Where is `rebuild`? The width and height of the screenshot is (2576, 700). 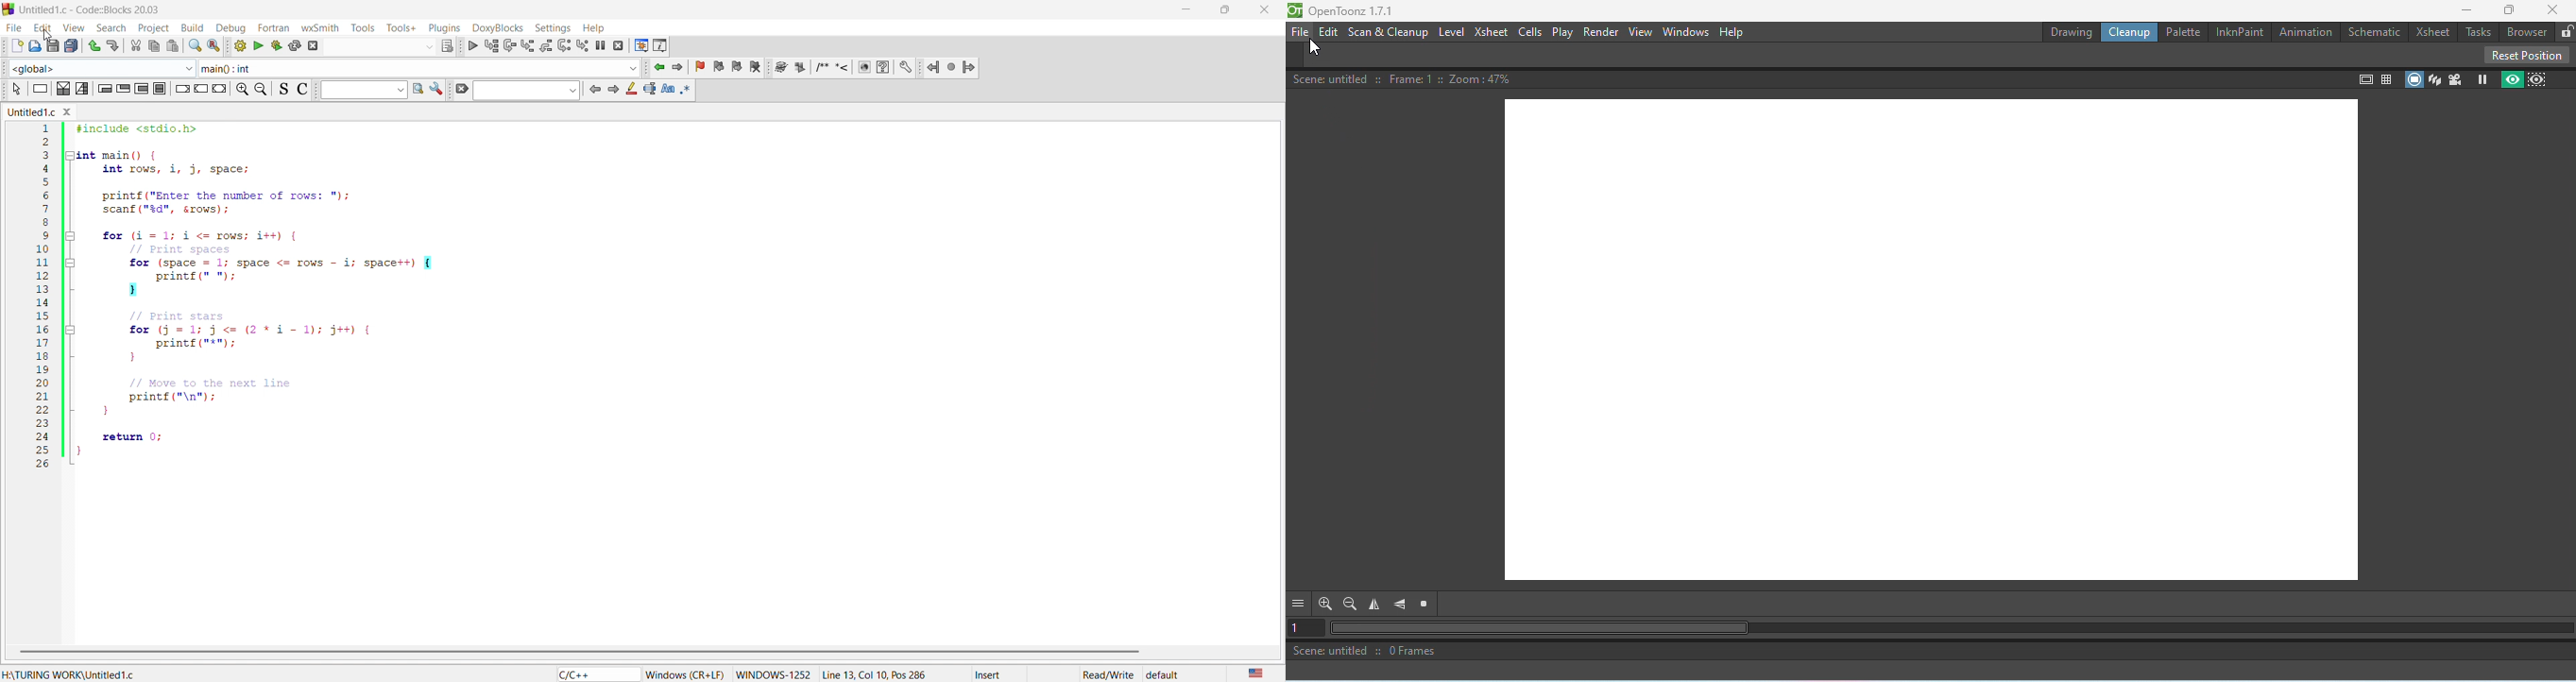
rebuild is located at coordinates (297, 46).